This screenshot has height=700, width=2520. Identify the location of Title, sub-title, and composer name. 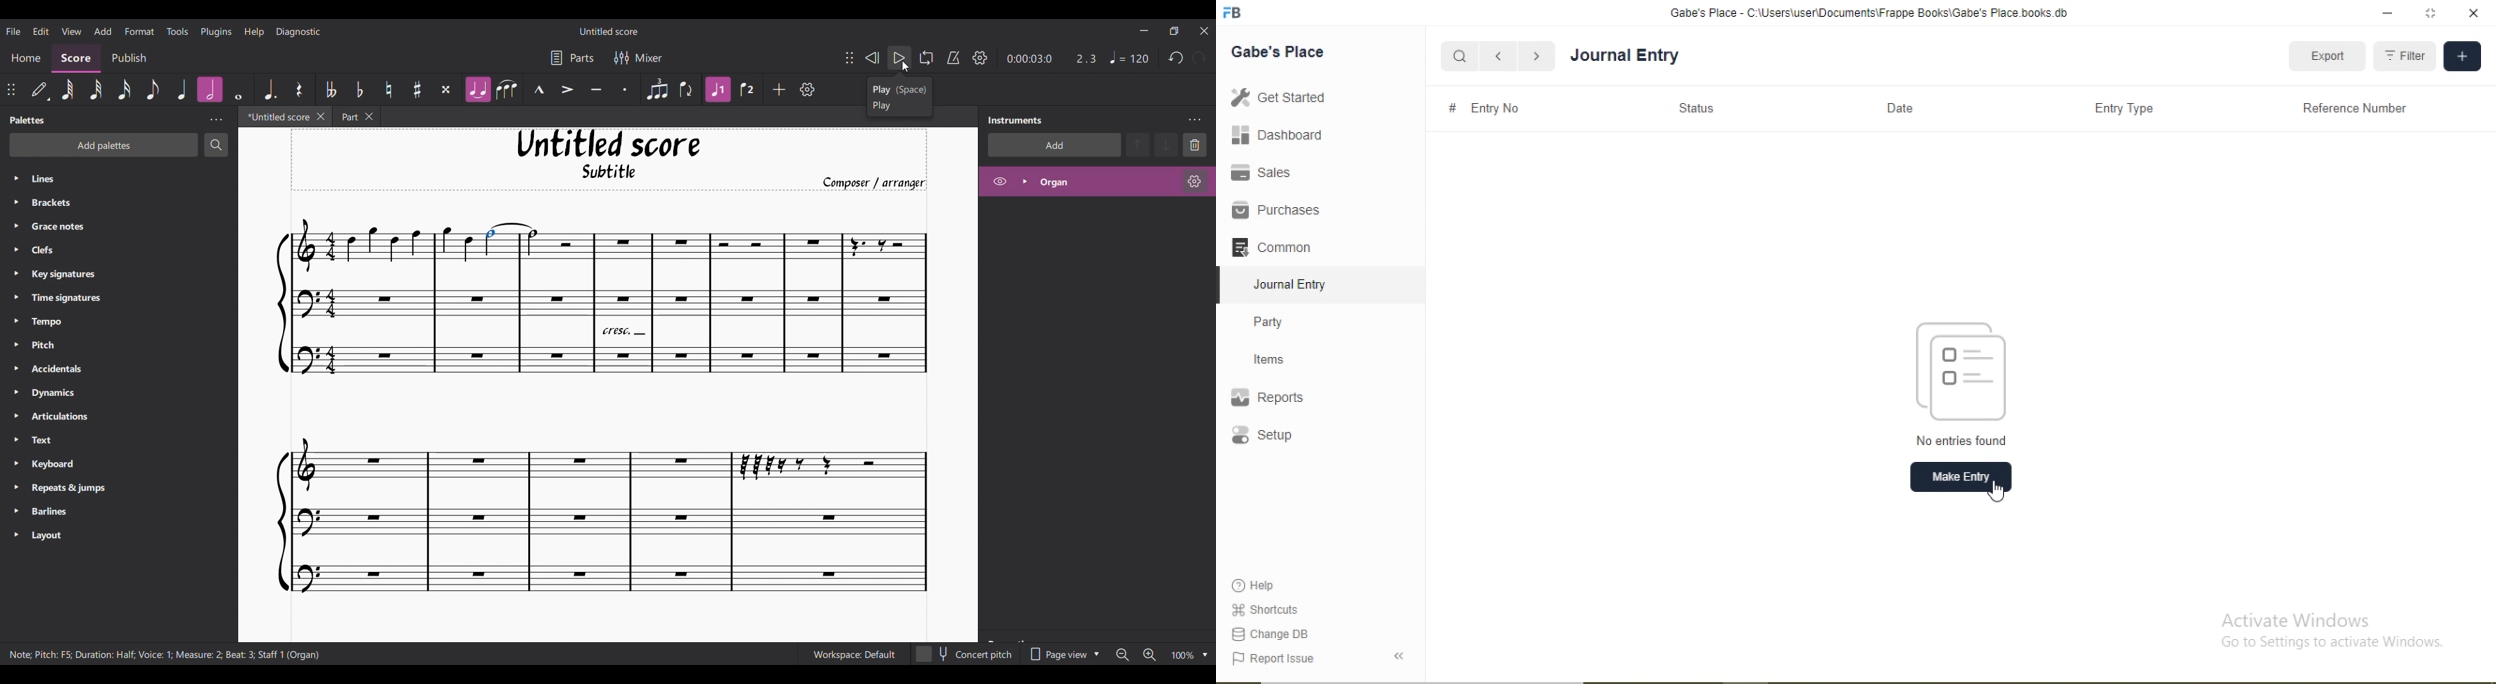
(616, 160).